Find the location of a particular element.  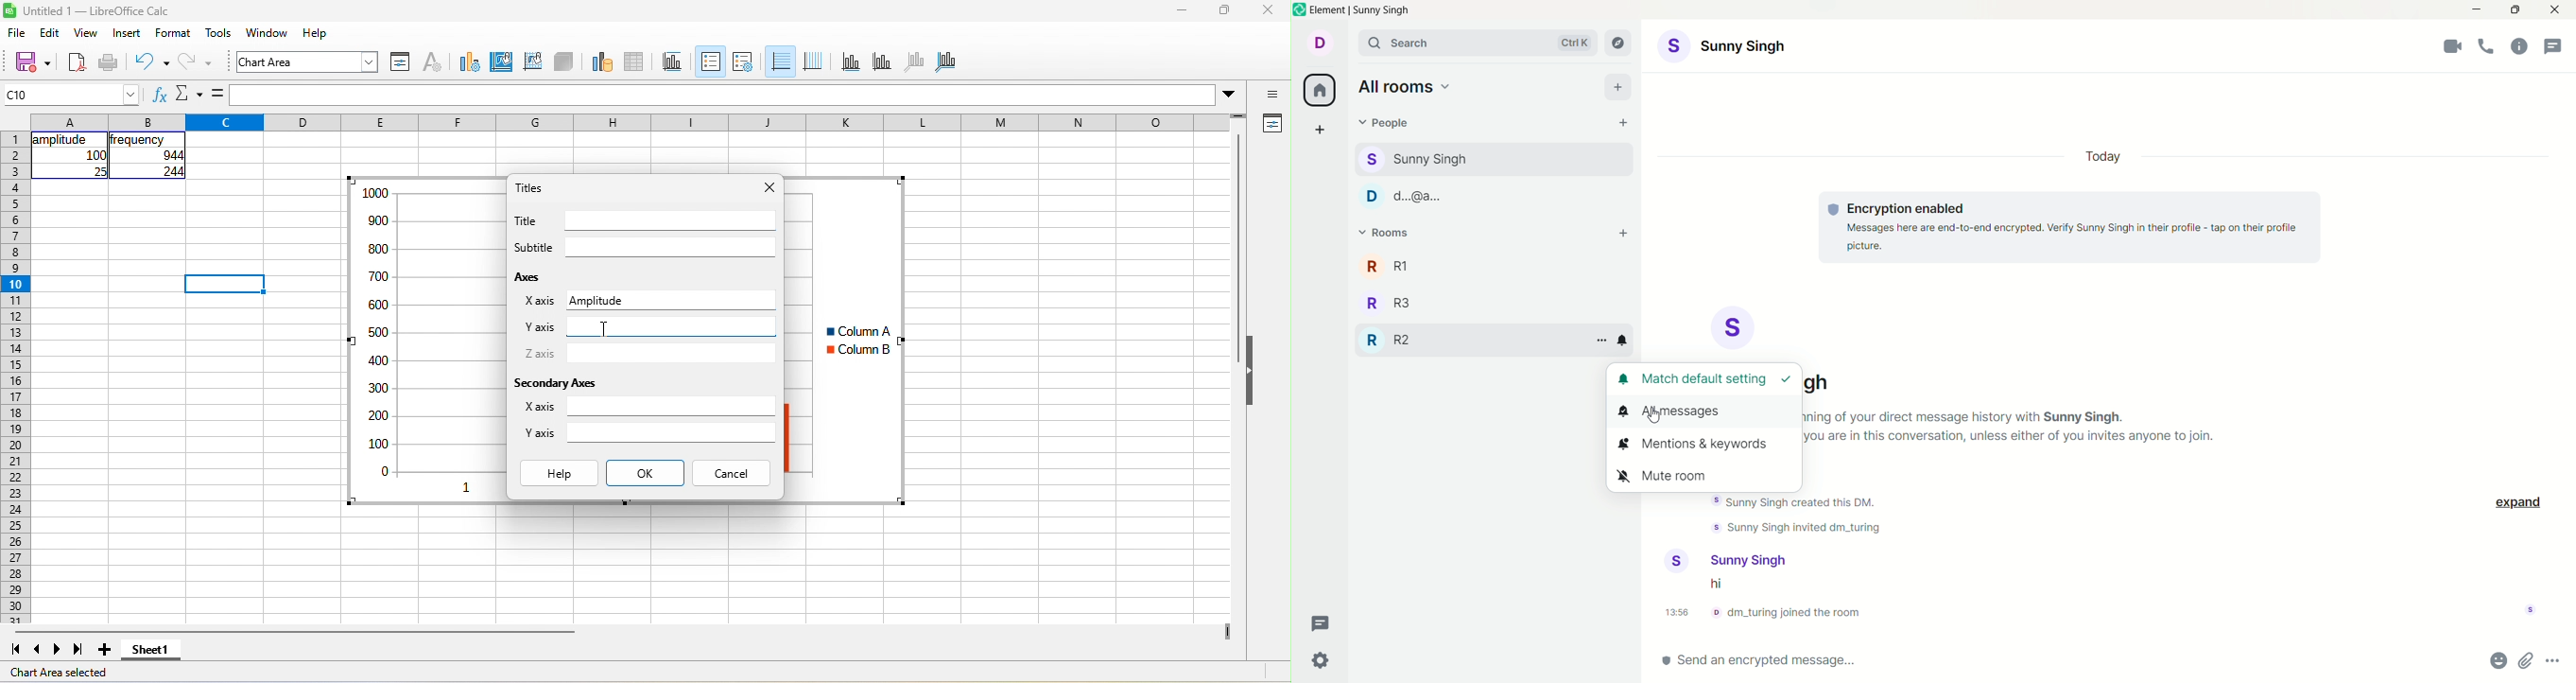

text is located at coordinates (2072, 230).